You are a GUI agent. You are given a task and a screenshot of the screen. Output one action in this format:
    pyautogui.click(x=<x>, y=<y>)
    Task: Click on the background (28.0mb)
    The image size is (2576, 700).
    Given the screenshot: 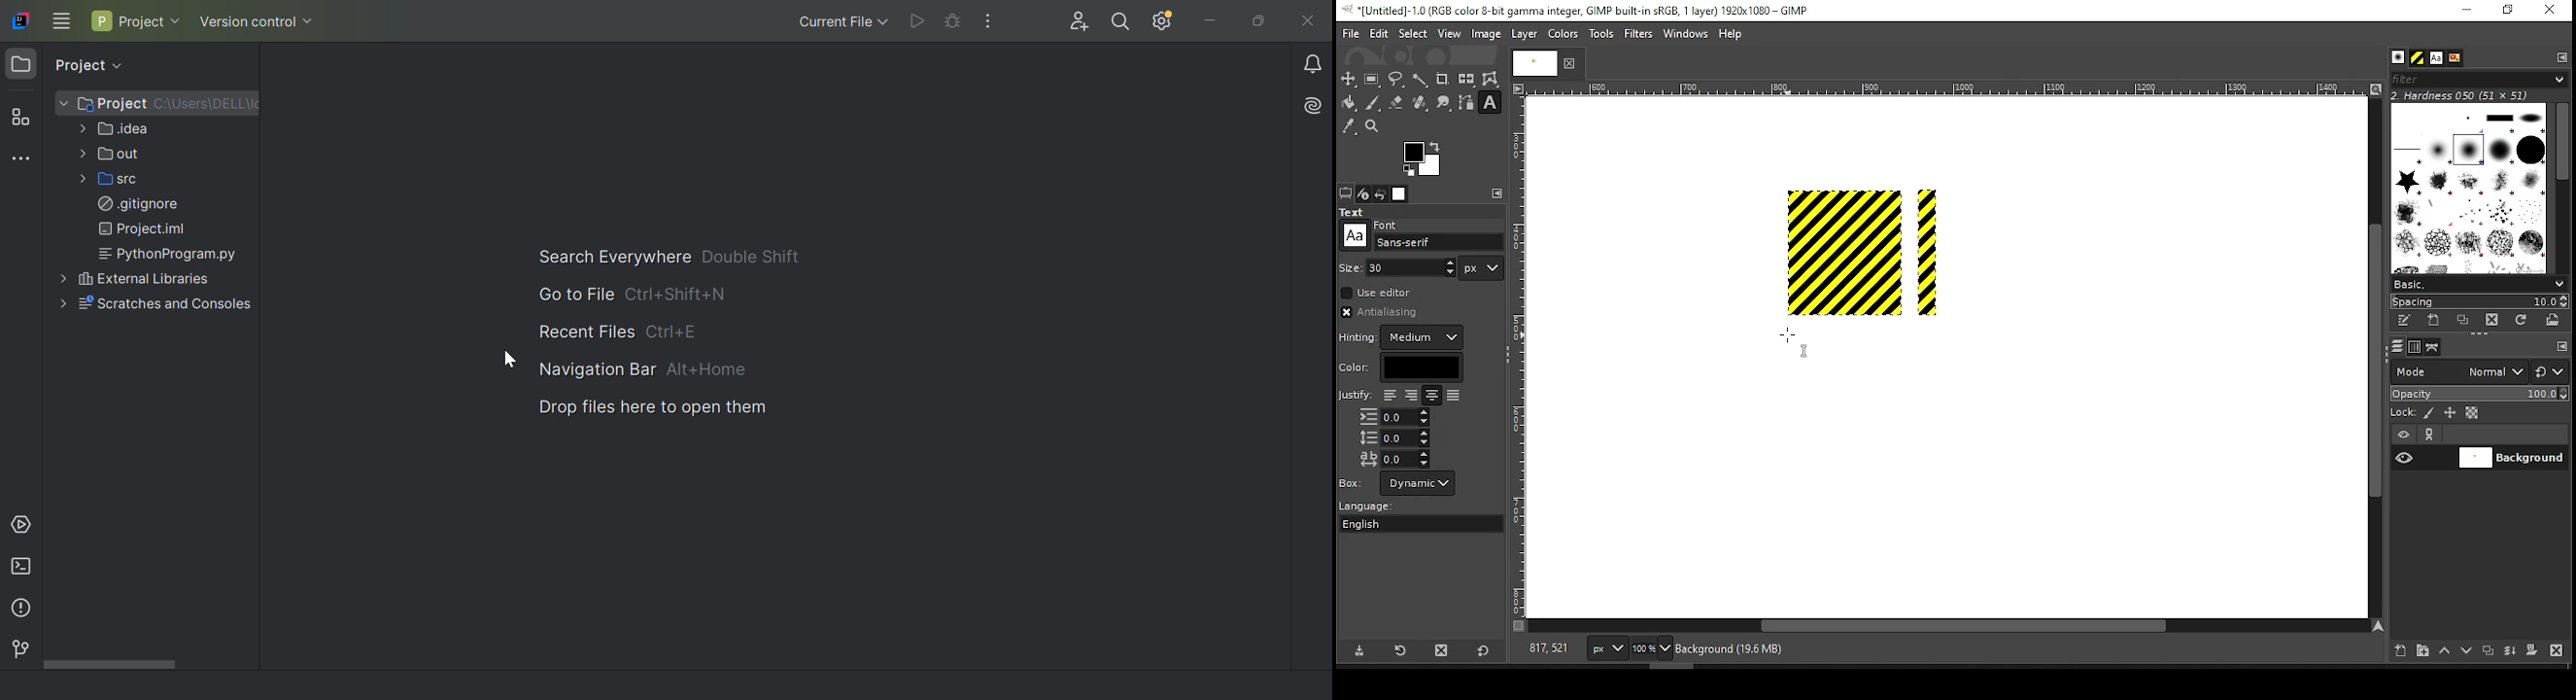 What is the action you would take?
    pyautogui.click(x=1734, y=649)
    